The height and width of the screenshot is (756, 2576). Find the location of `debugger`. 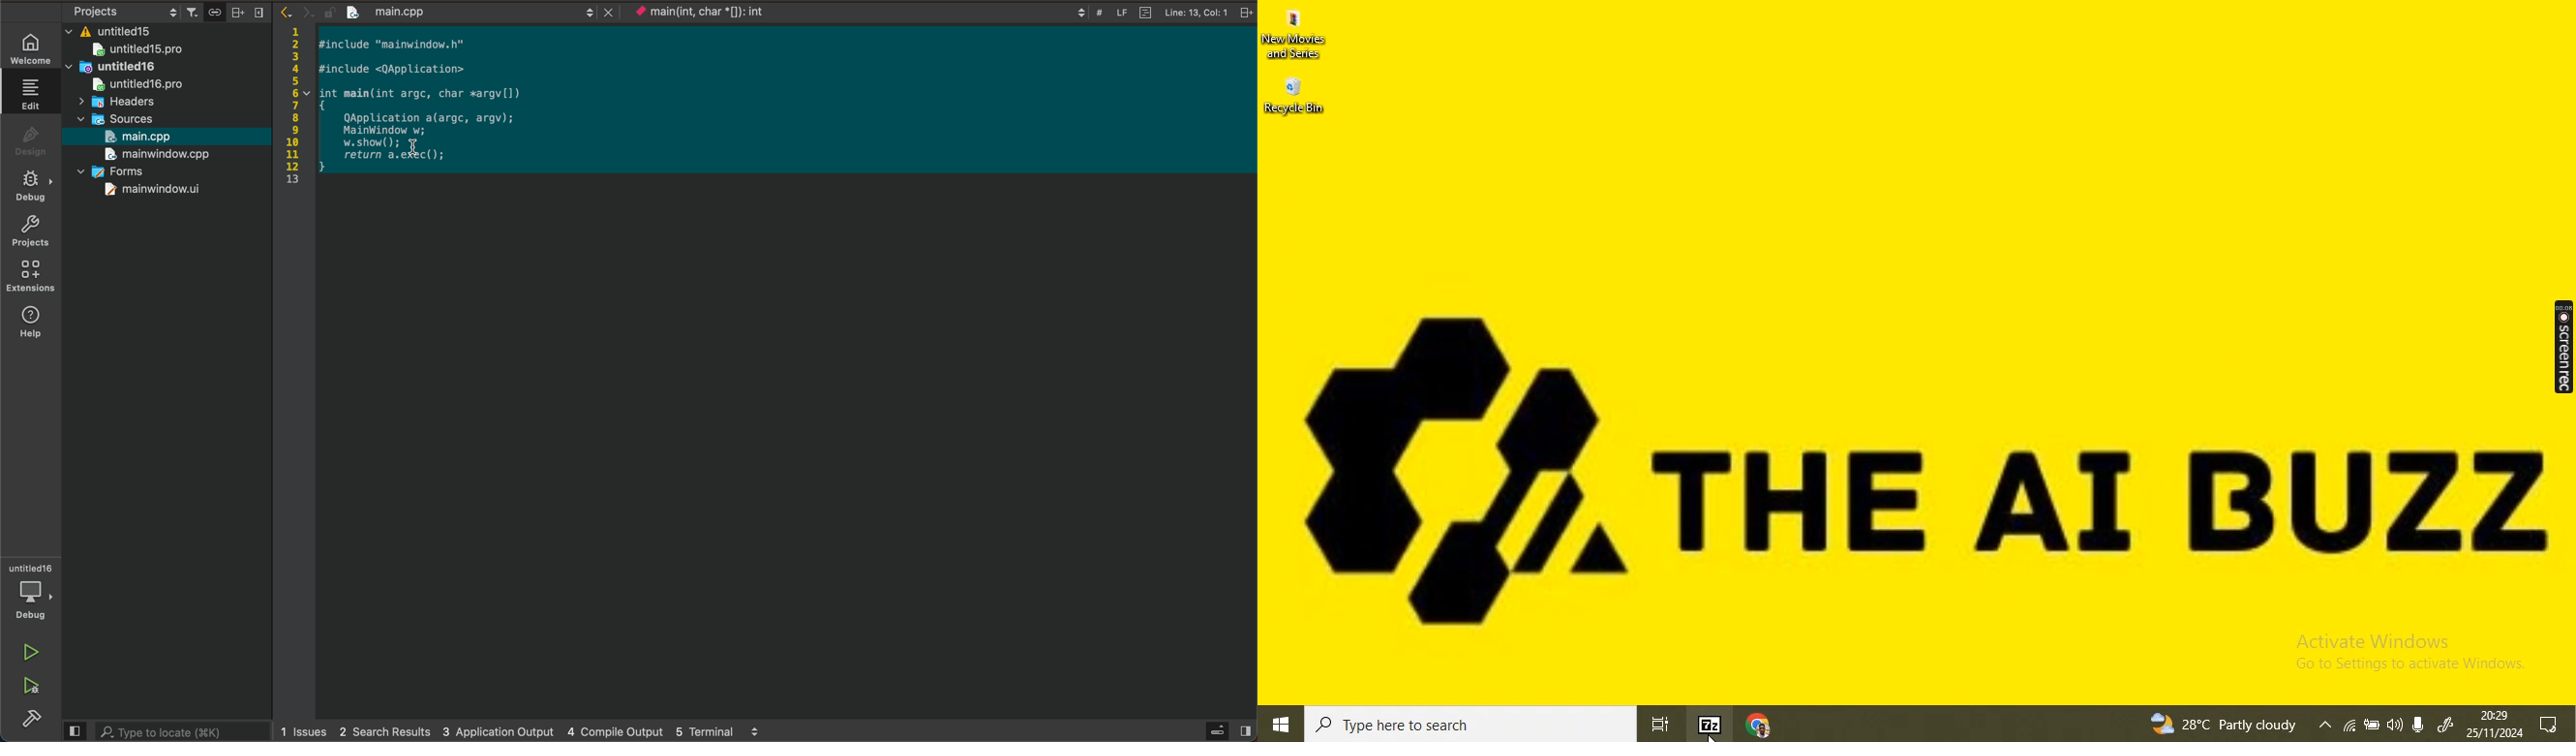

debugger is located at coordinates (30, 592).